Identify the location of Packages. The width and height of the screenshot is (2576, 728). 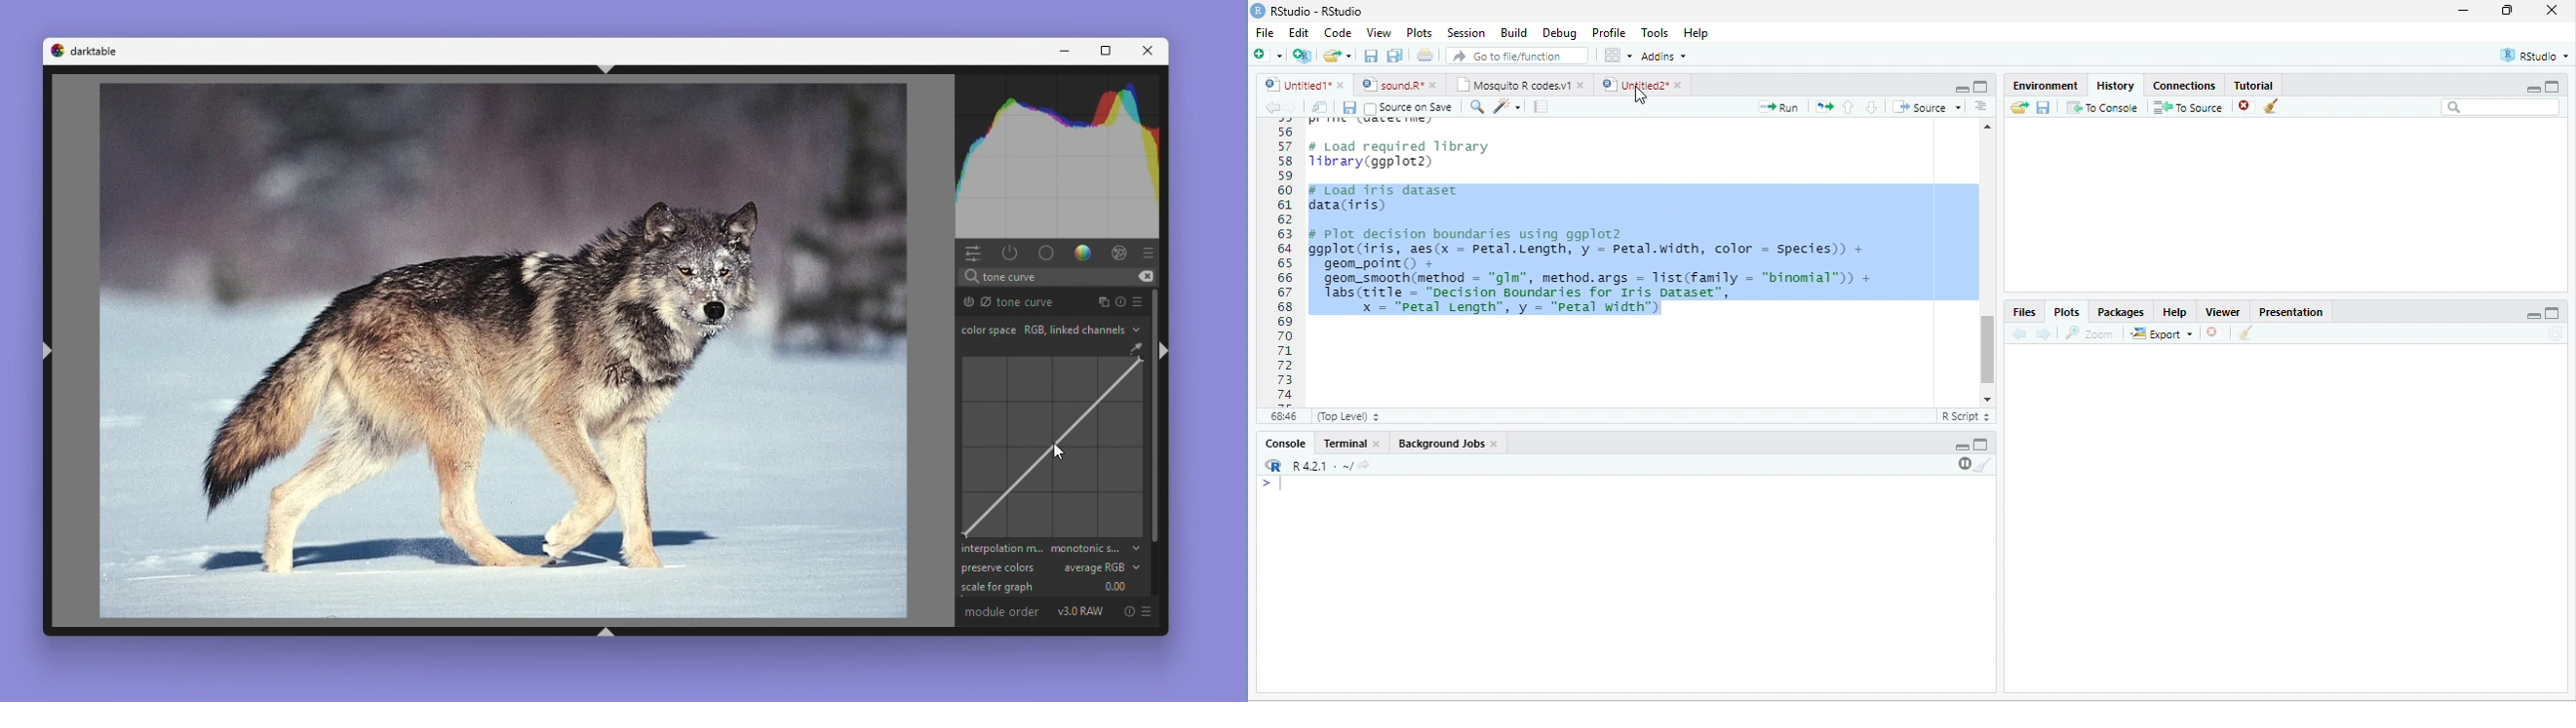
(2121, 313).